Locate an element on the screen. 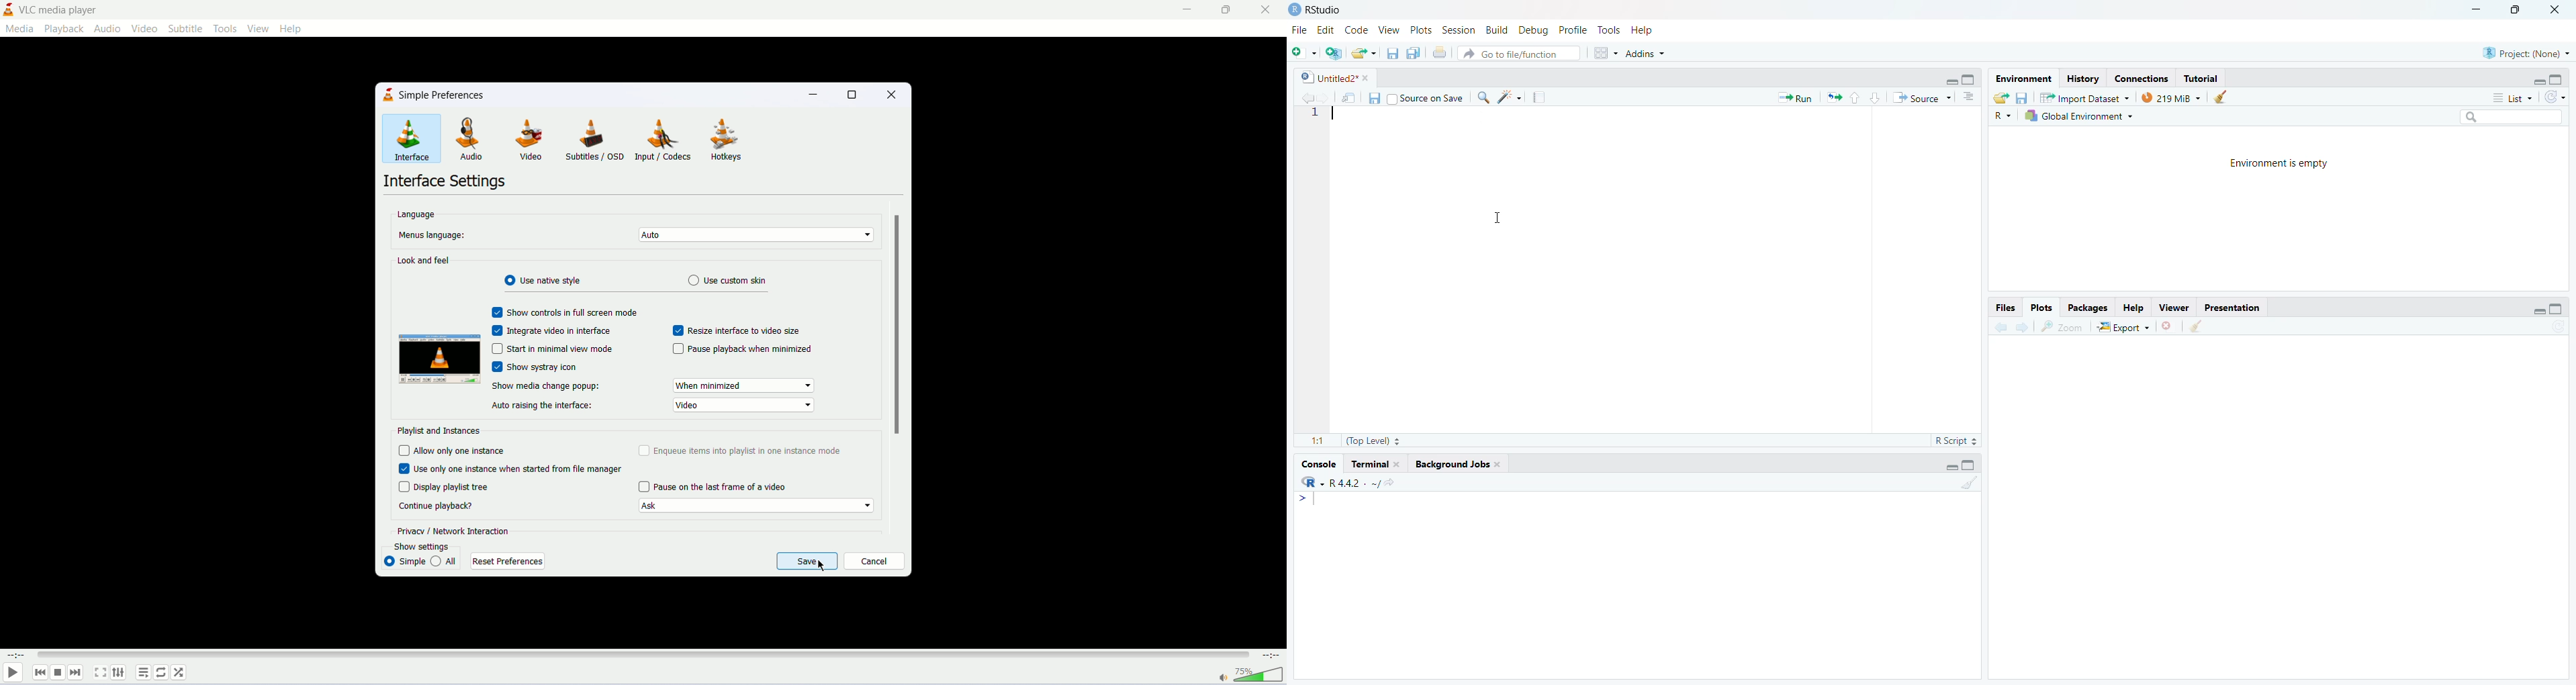  History is located at coordinates (2082, 79).